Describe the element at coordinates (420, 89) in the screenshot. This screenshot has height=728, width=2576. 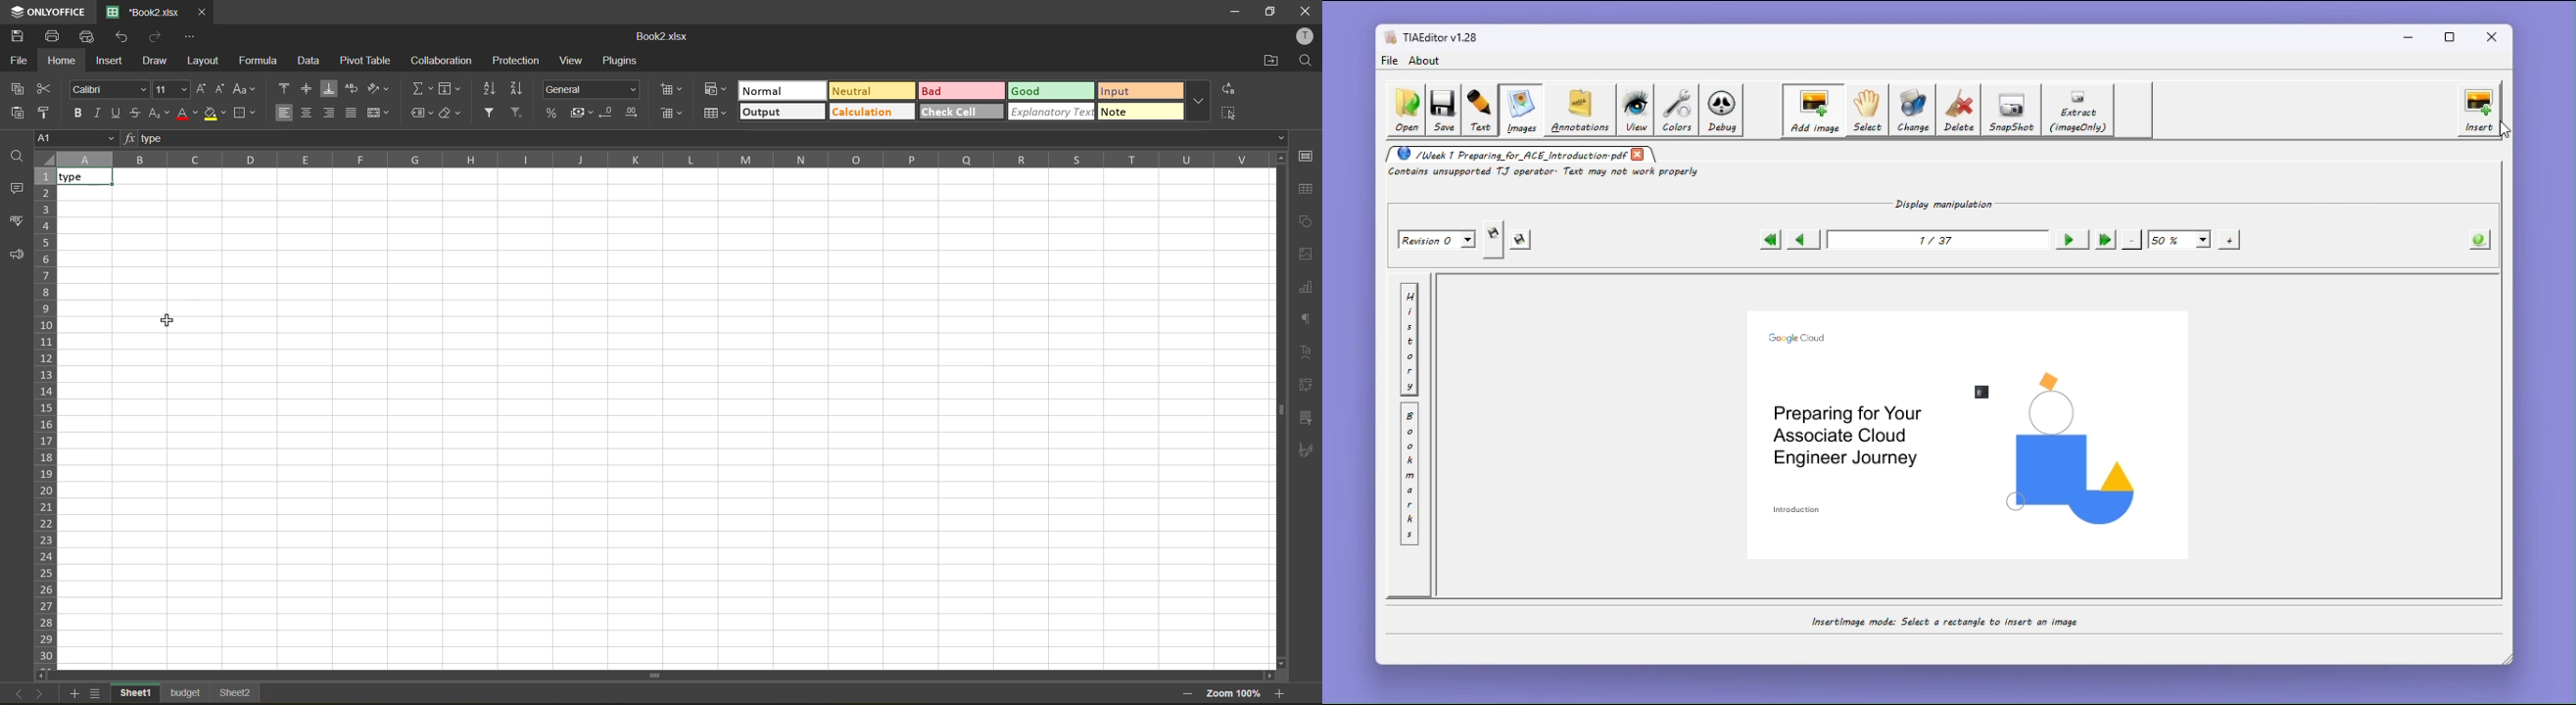
I see `summation` at that location.